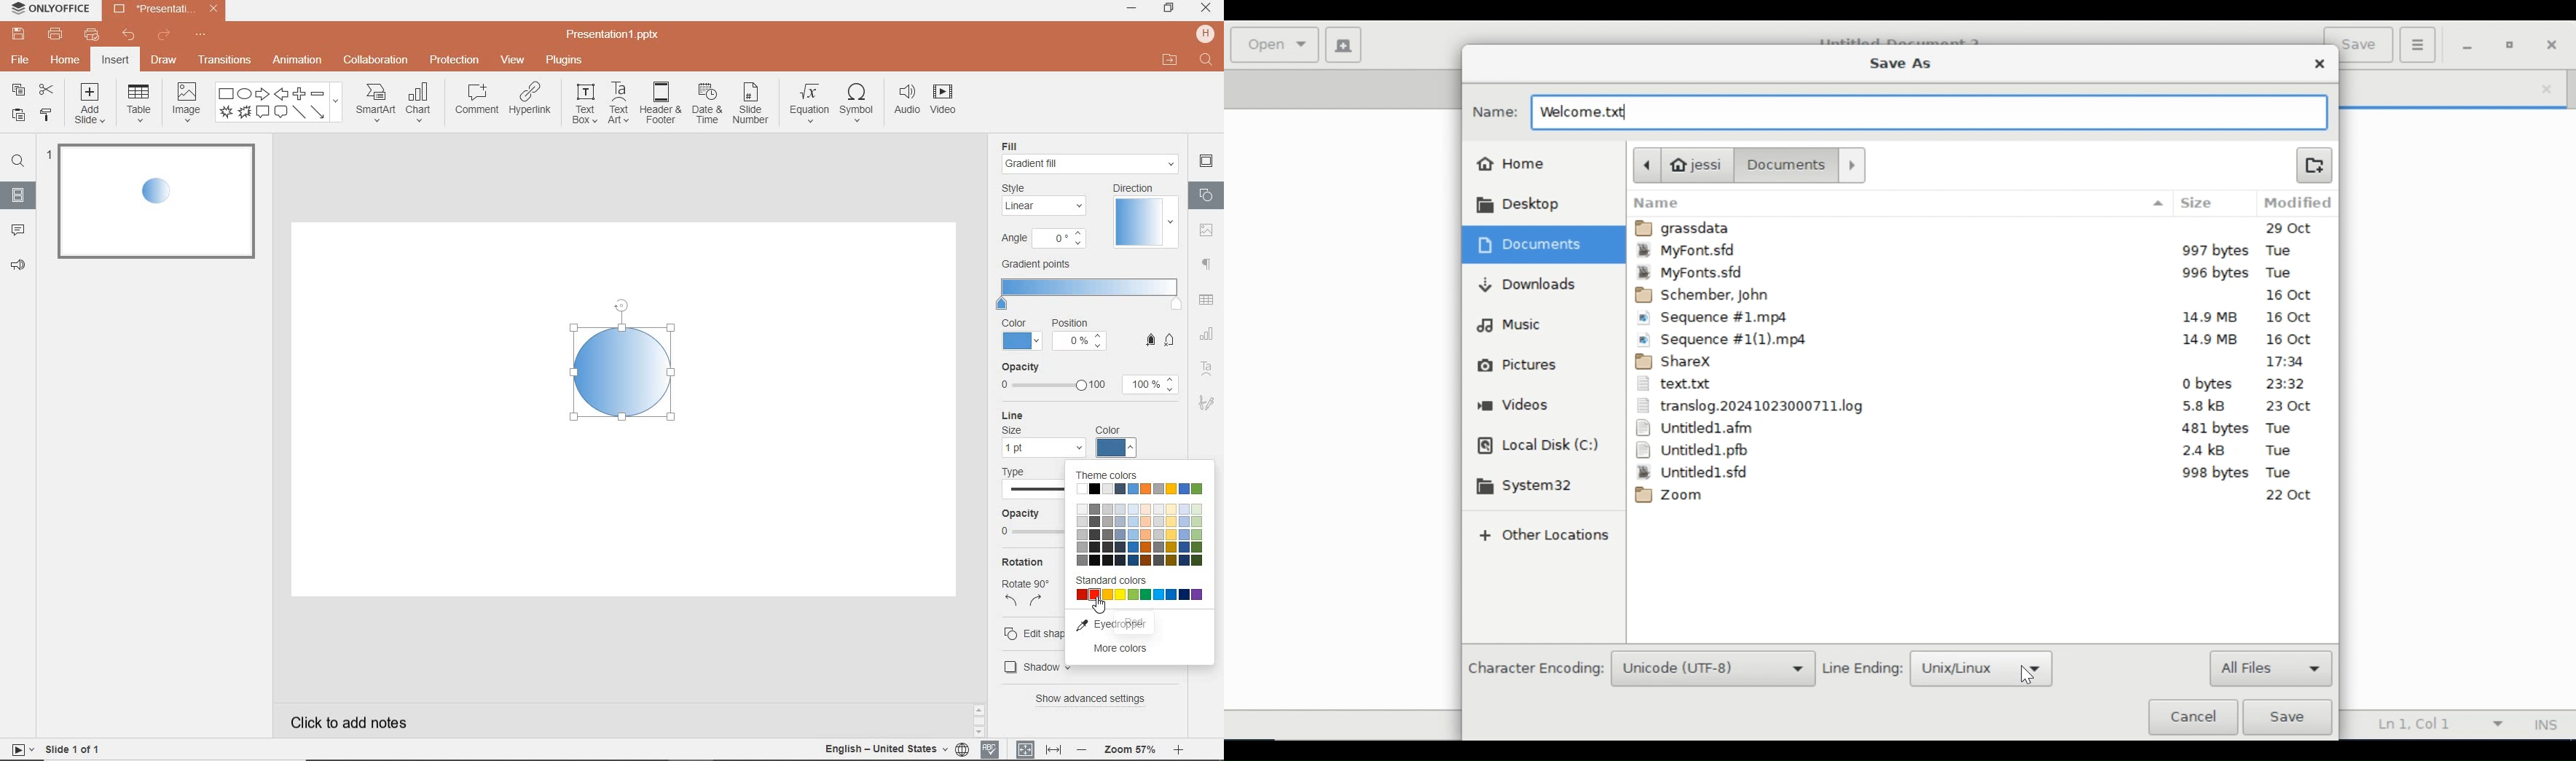  I want to click on spell checking, so click(990, 748).